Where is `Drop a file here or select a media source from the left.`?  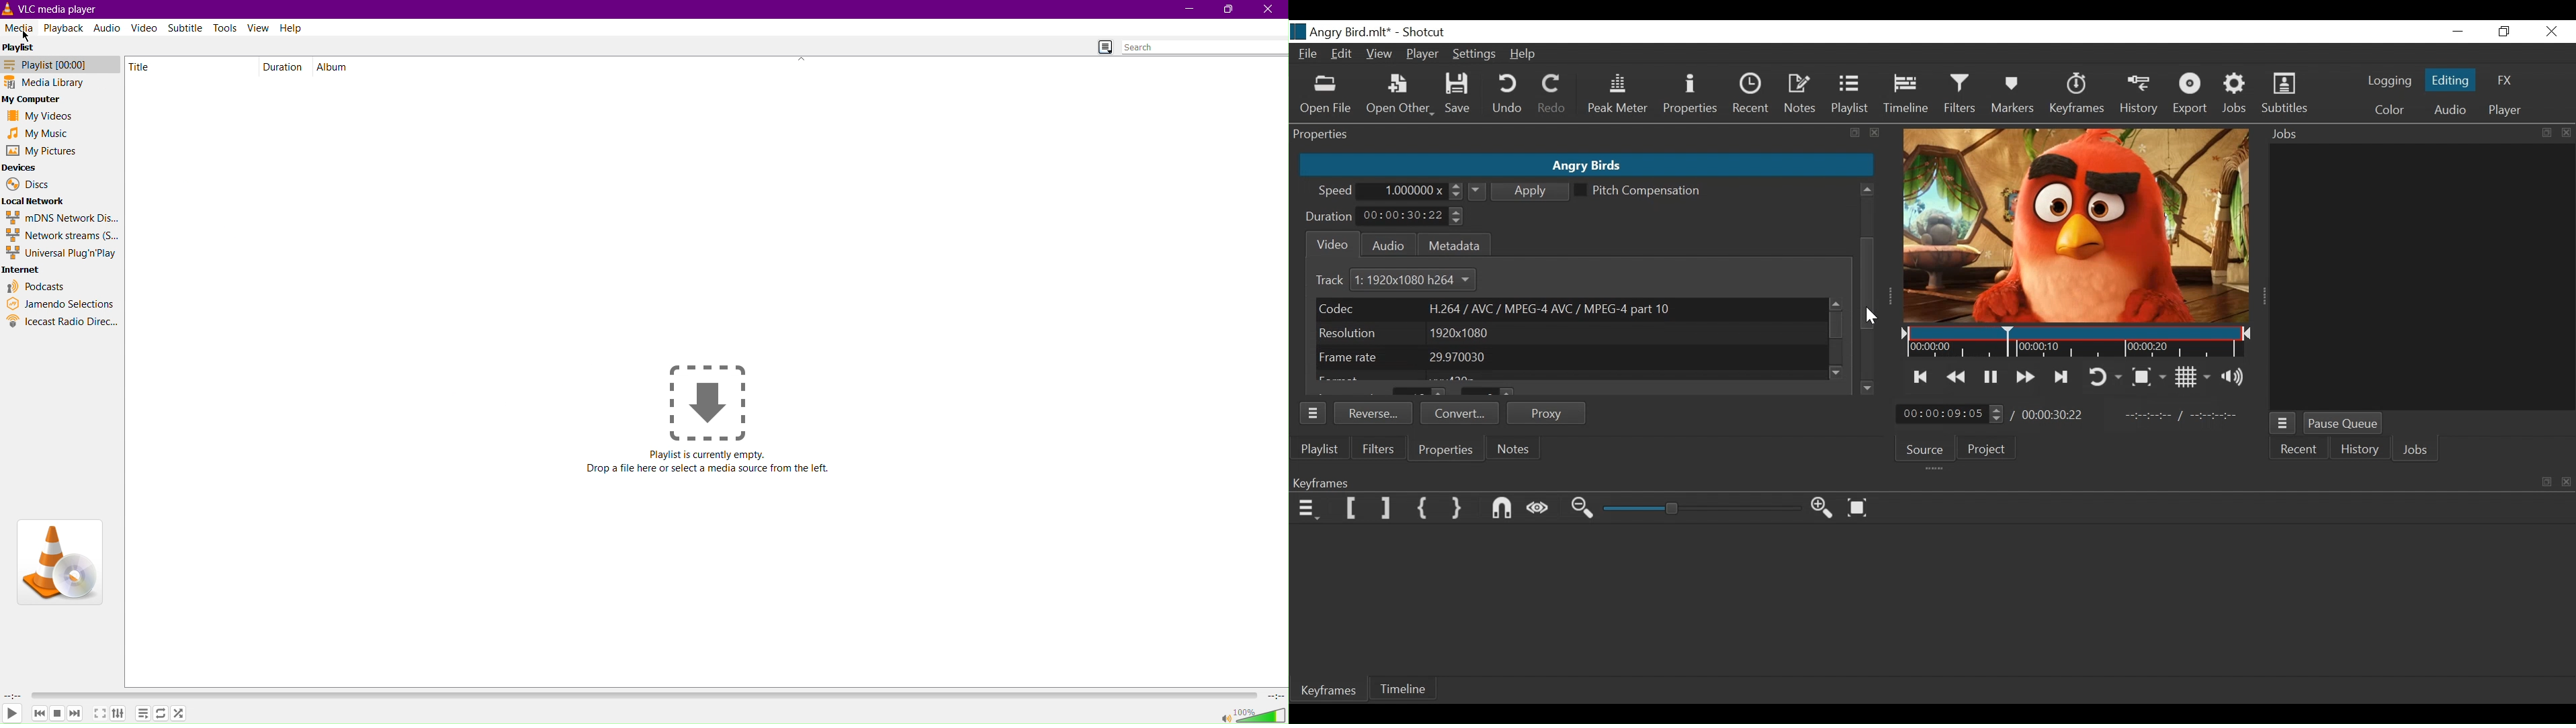
Drop a file here or select a media source from the left. is located at coordinates (708, 469).